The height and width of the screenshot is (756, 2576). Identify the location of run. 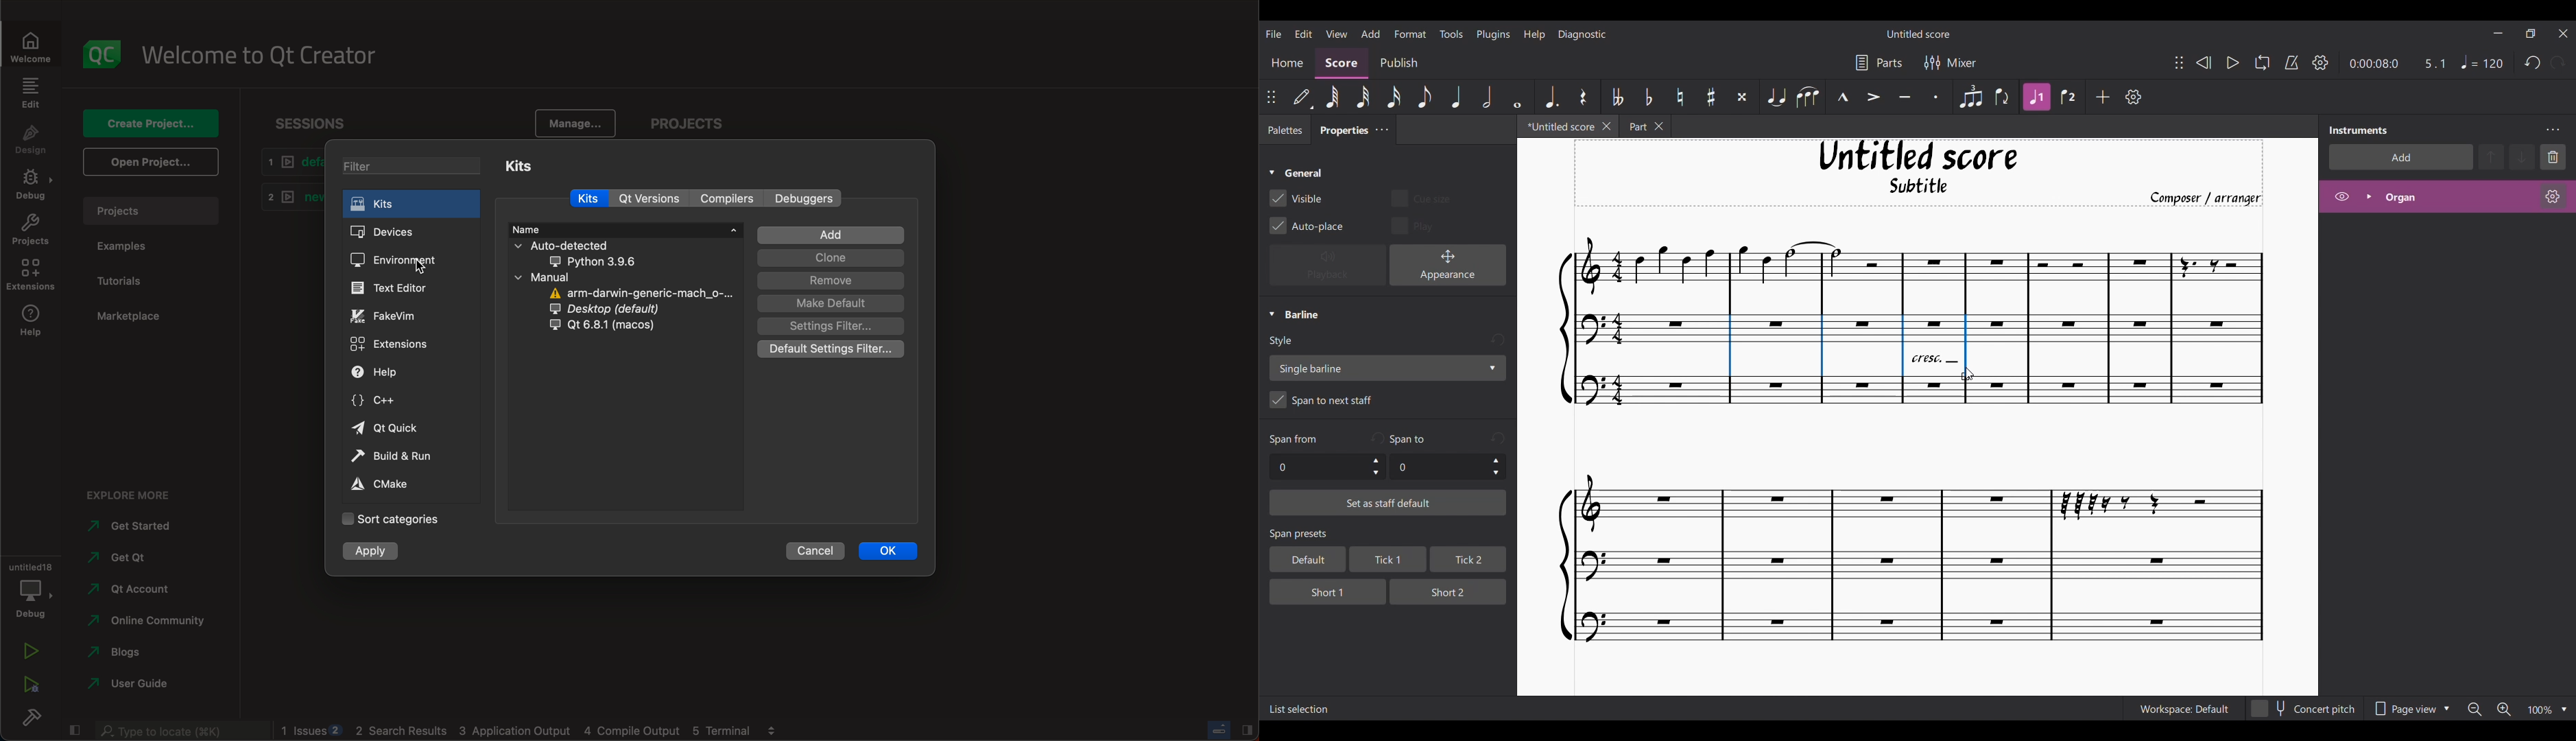
(28, 653).